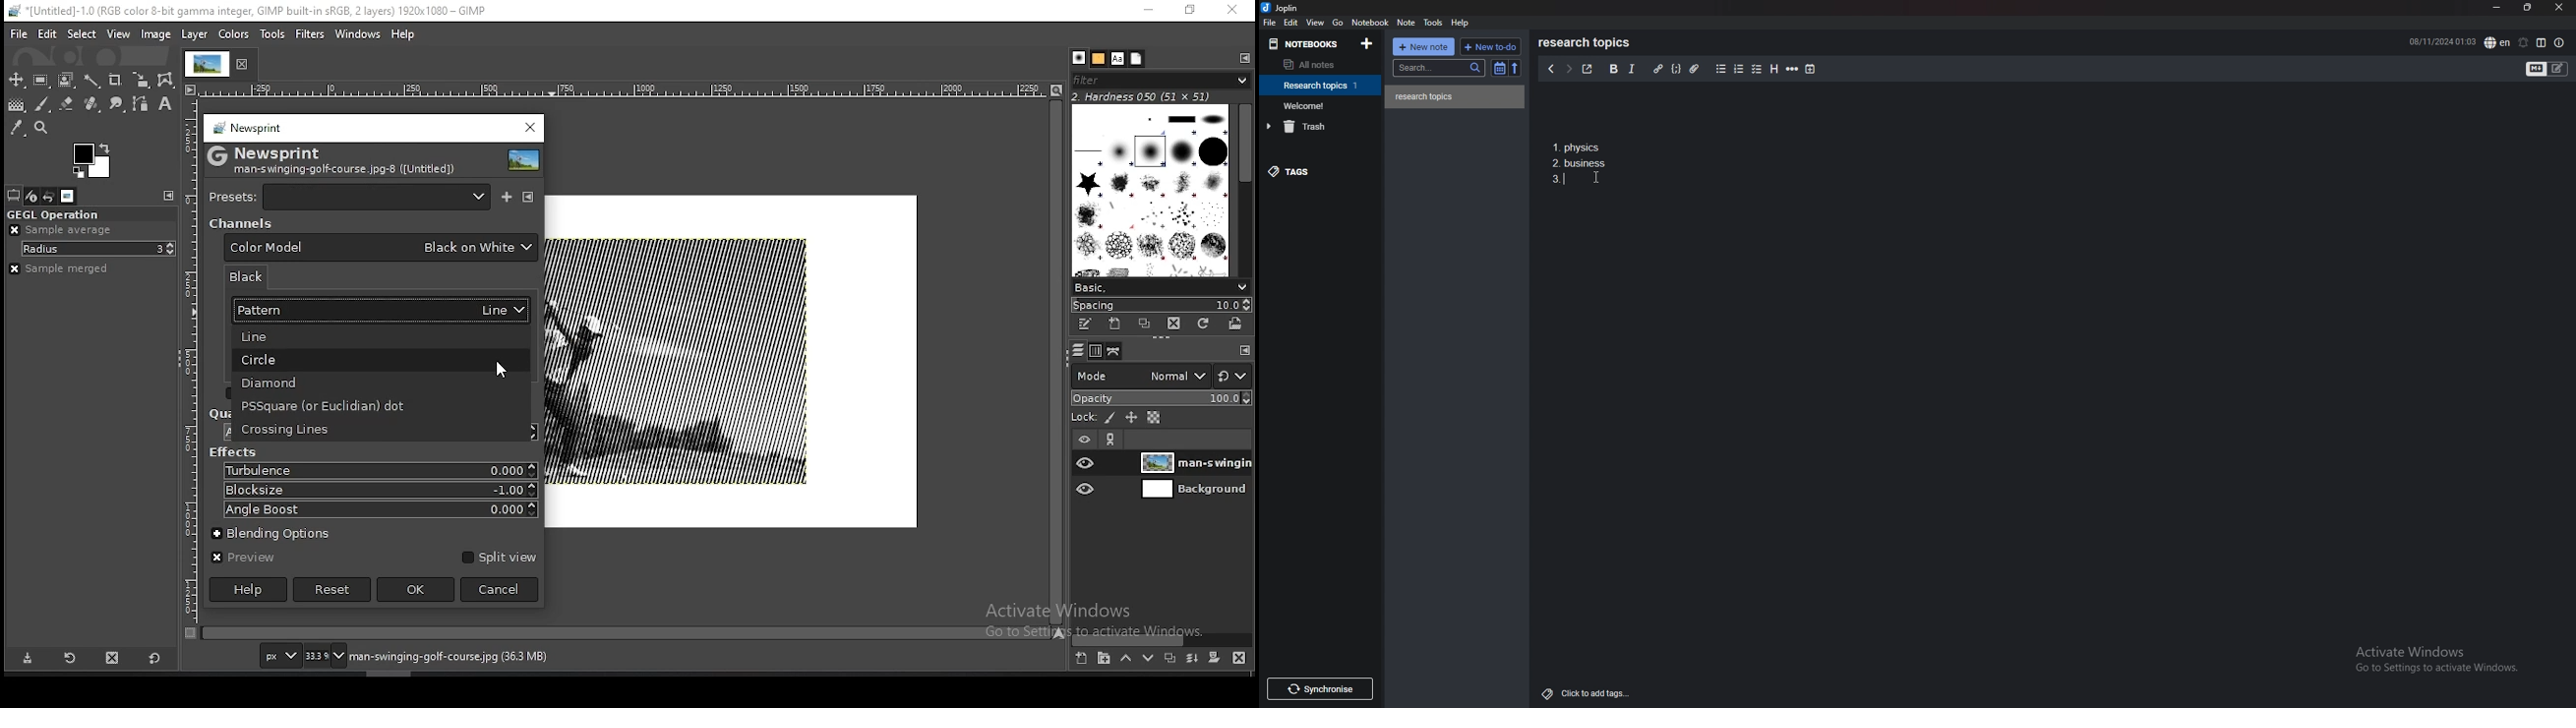  I want to click on code, so click(1677, 68).